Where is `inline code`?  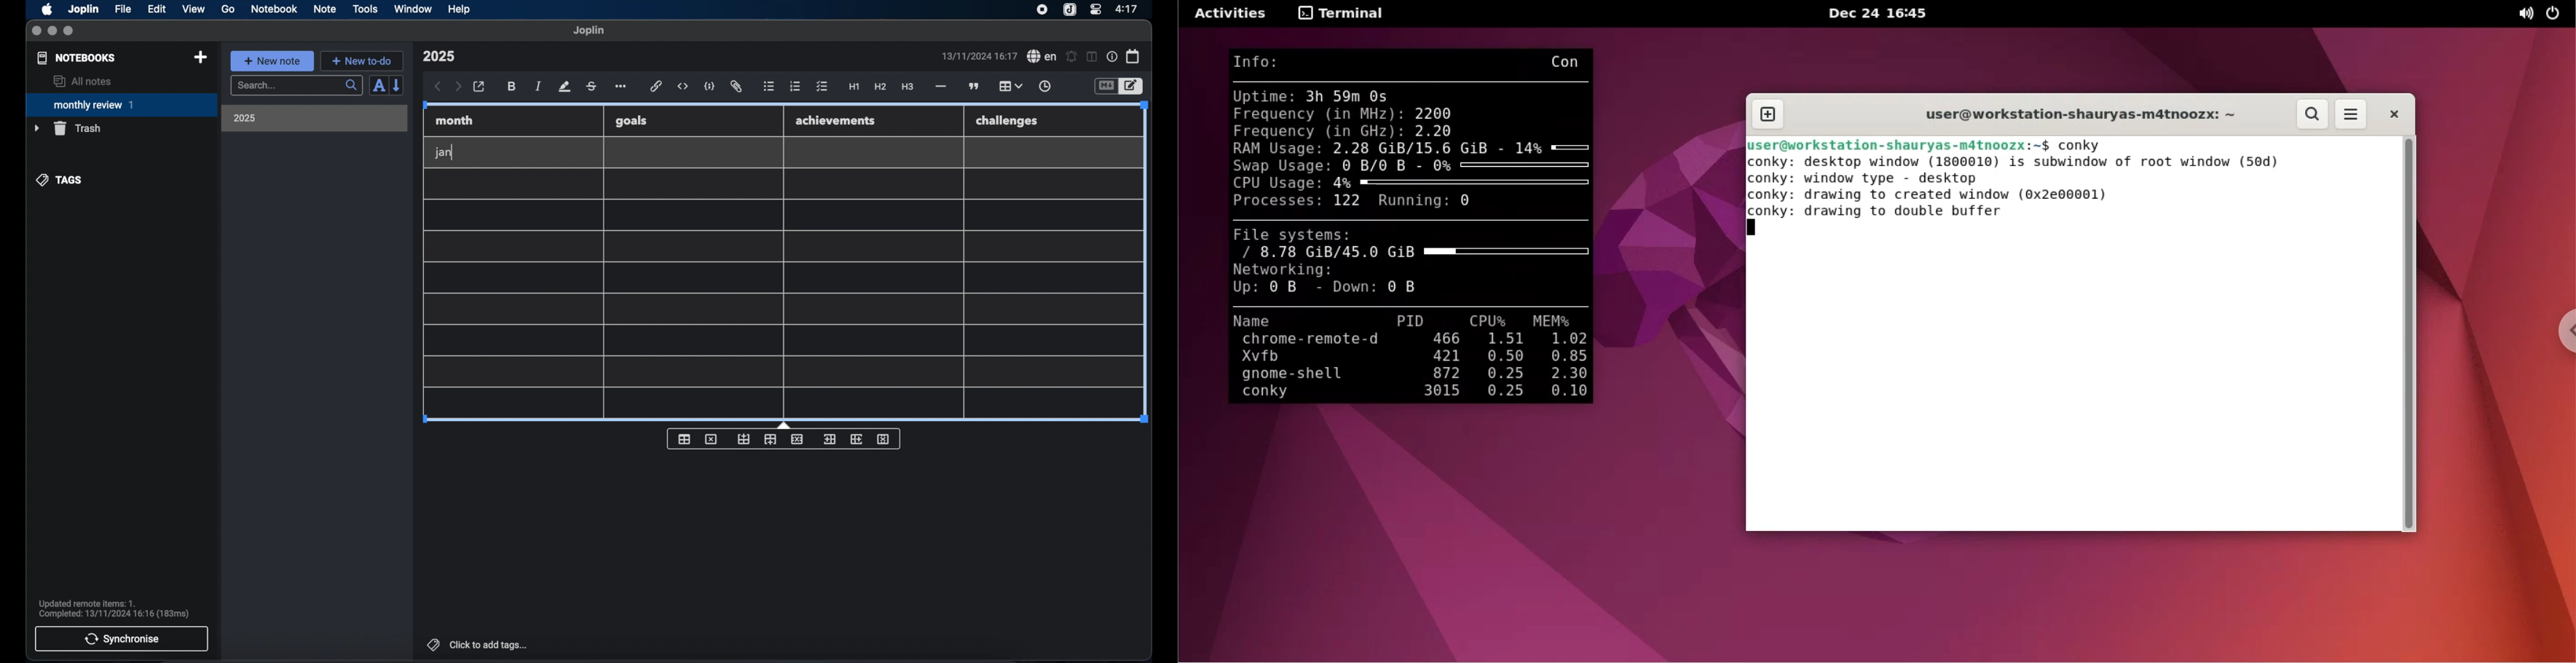
inline code is located at coordinates (683, 87).